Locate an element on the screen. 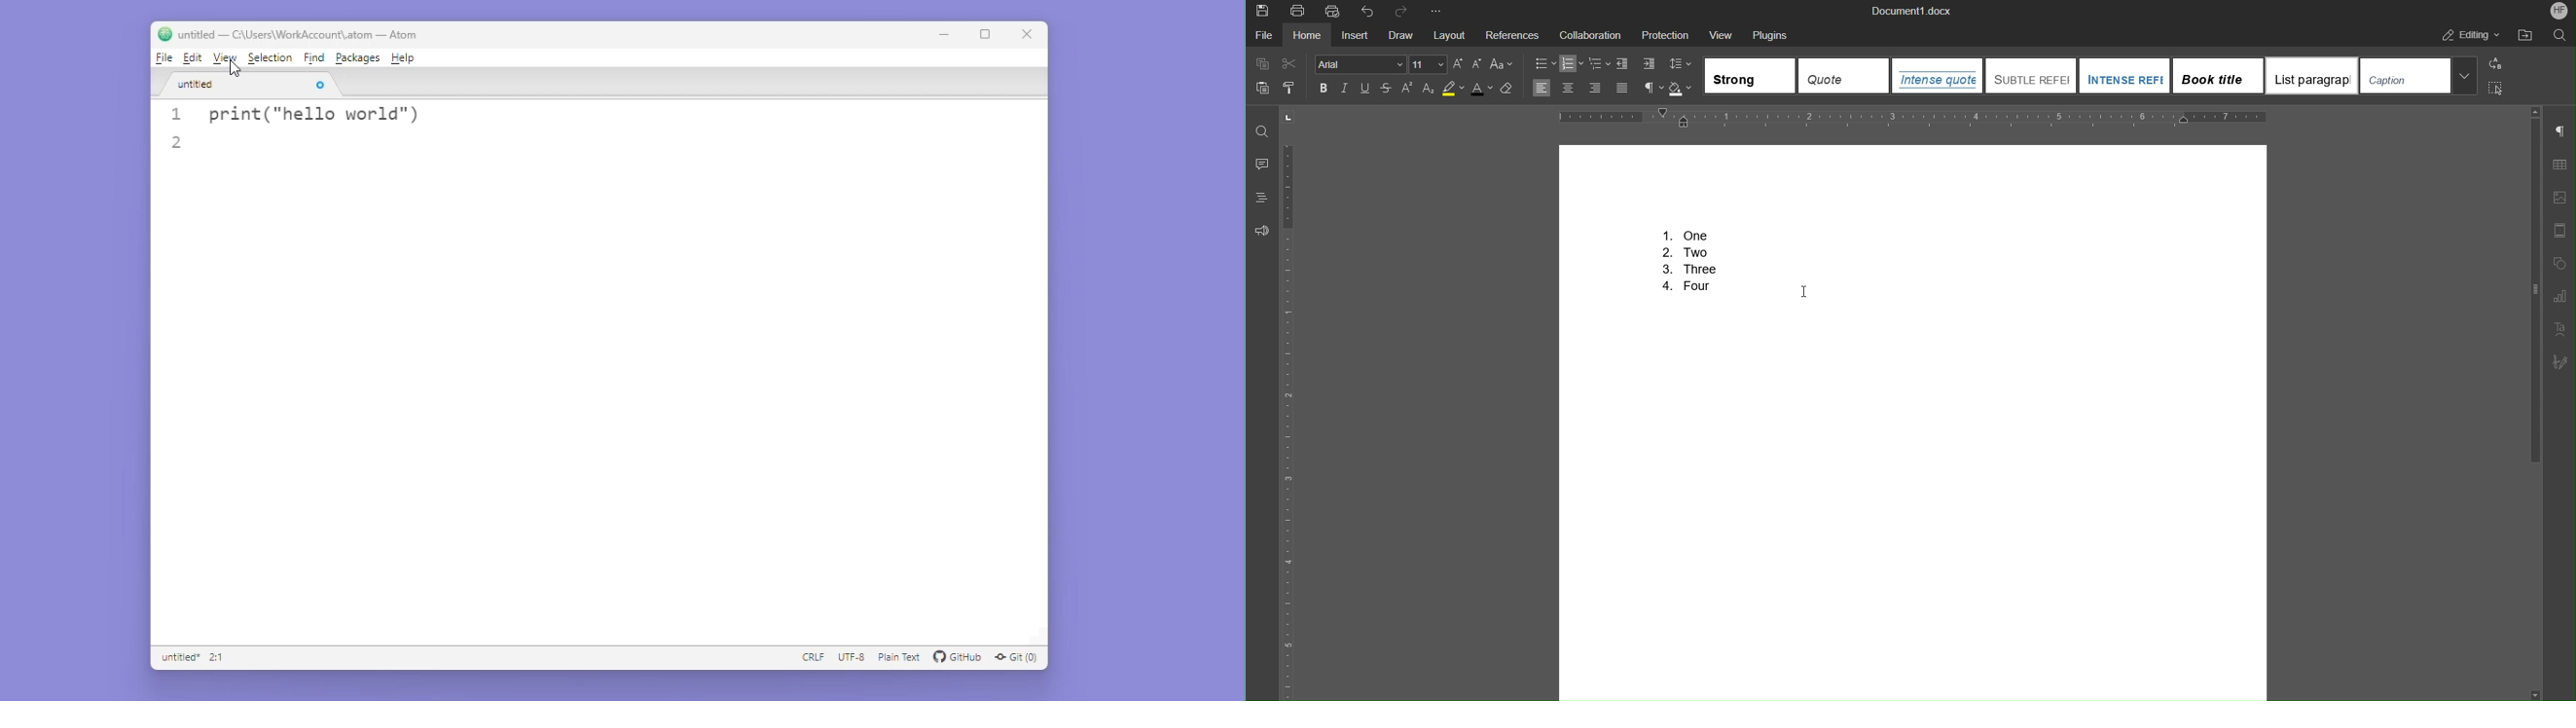  Increase Indent is located at coordinates (1647, 64).